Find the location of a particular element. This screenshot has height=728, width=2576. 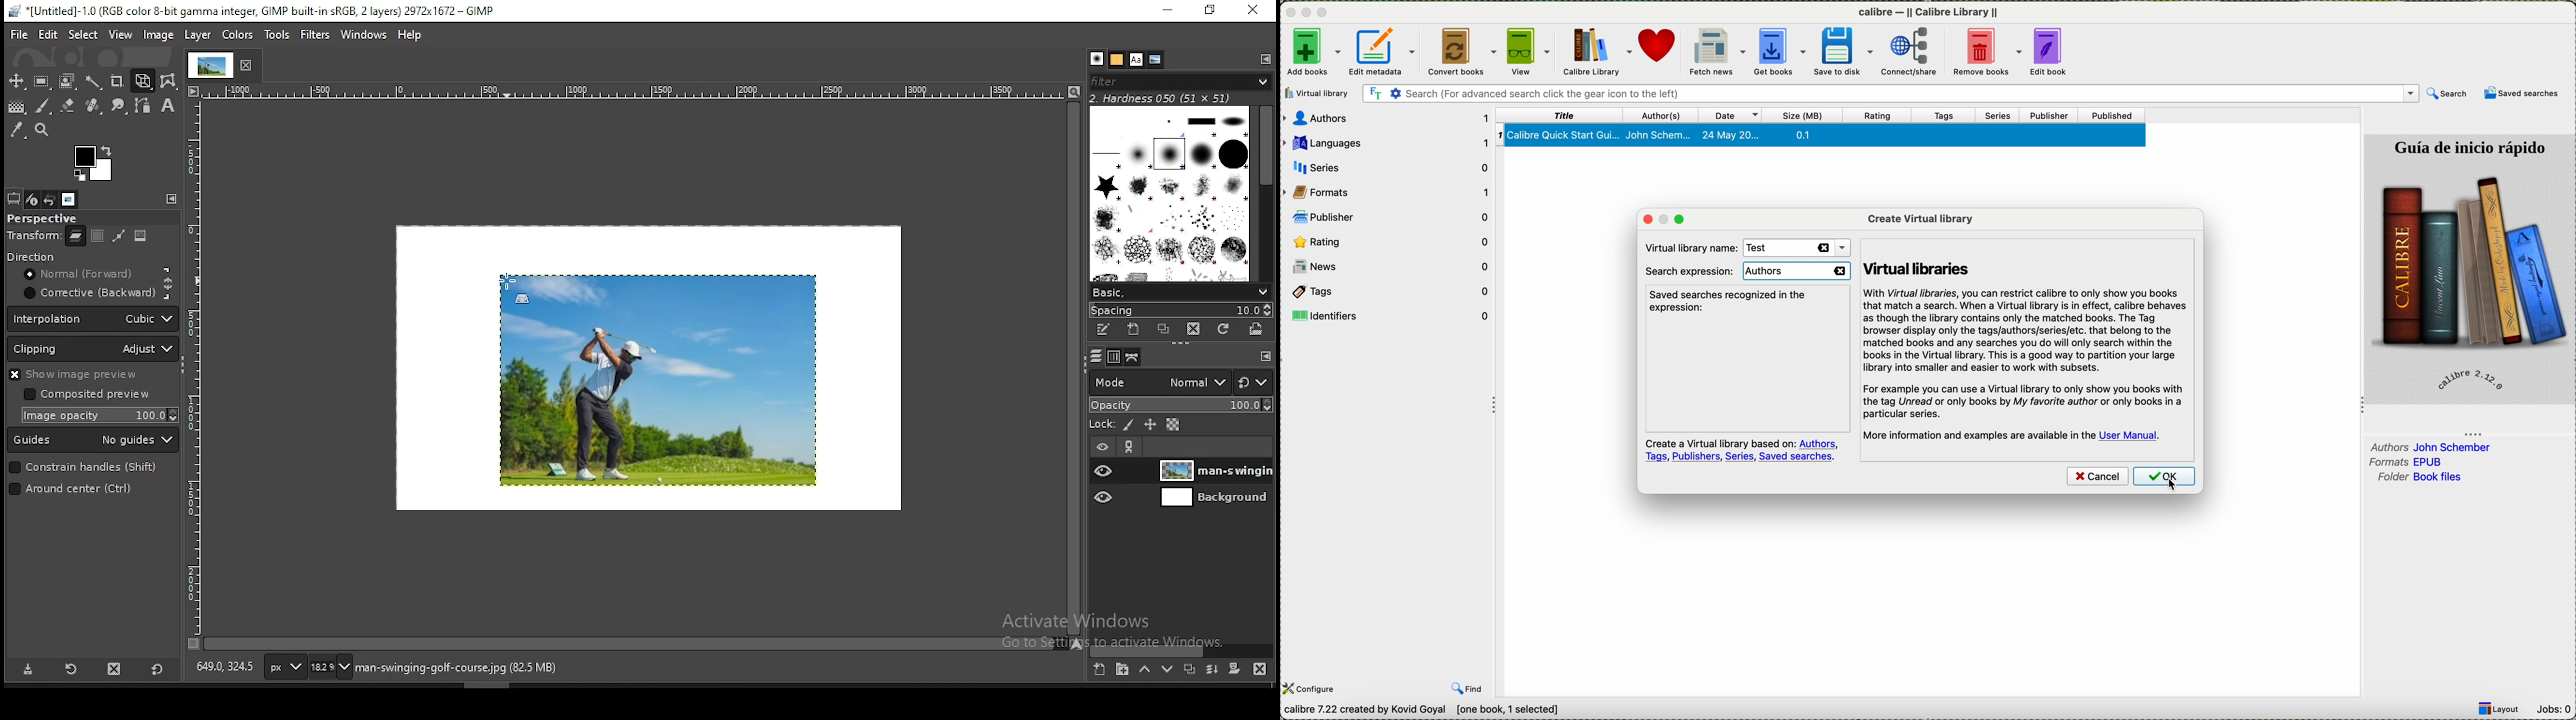

calibre -II Callibre Library II is located at coordinates (1929, 14).